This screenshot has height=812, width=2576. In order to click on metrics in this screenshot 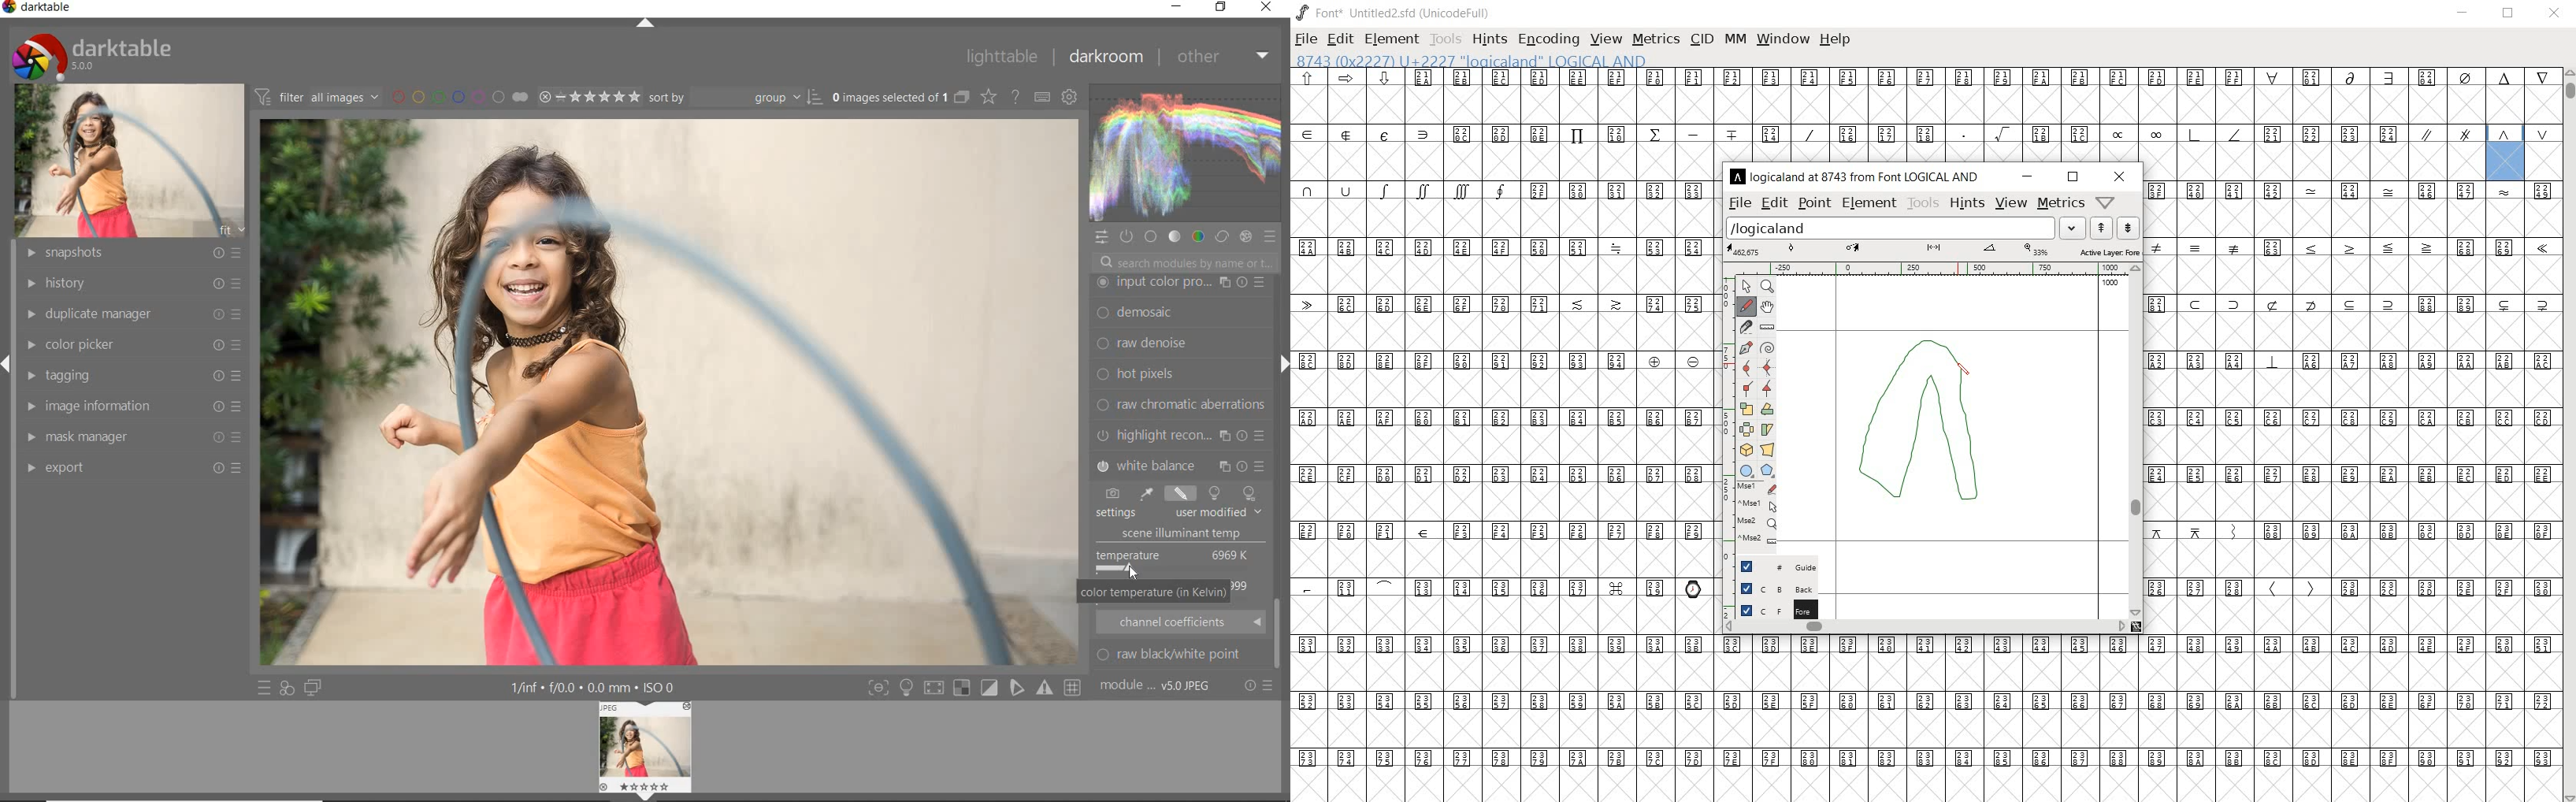, I will do `click(1656, 39)`.